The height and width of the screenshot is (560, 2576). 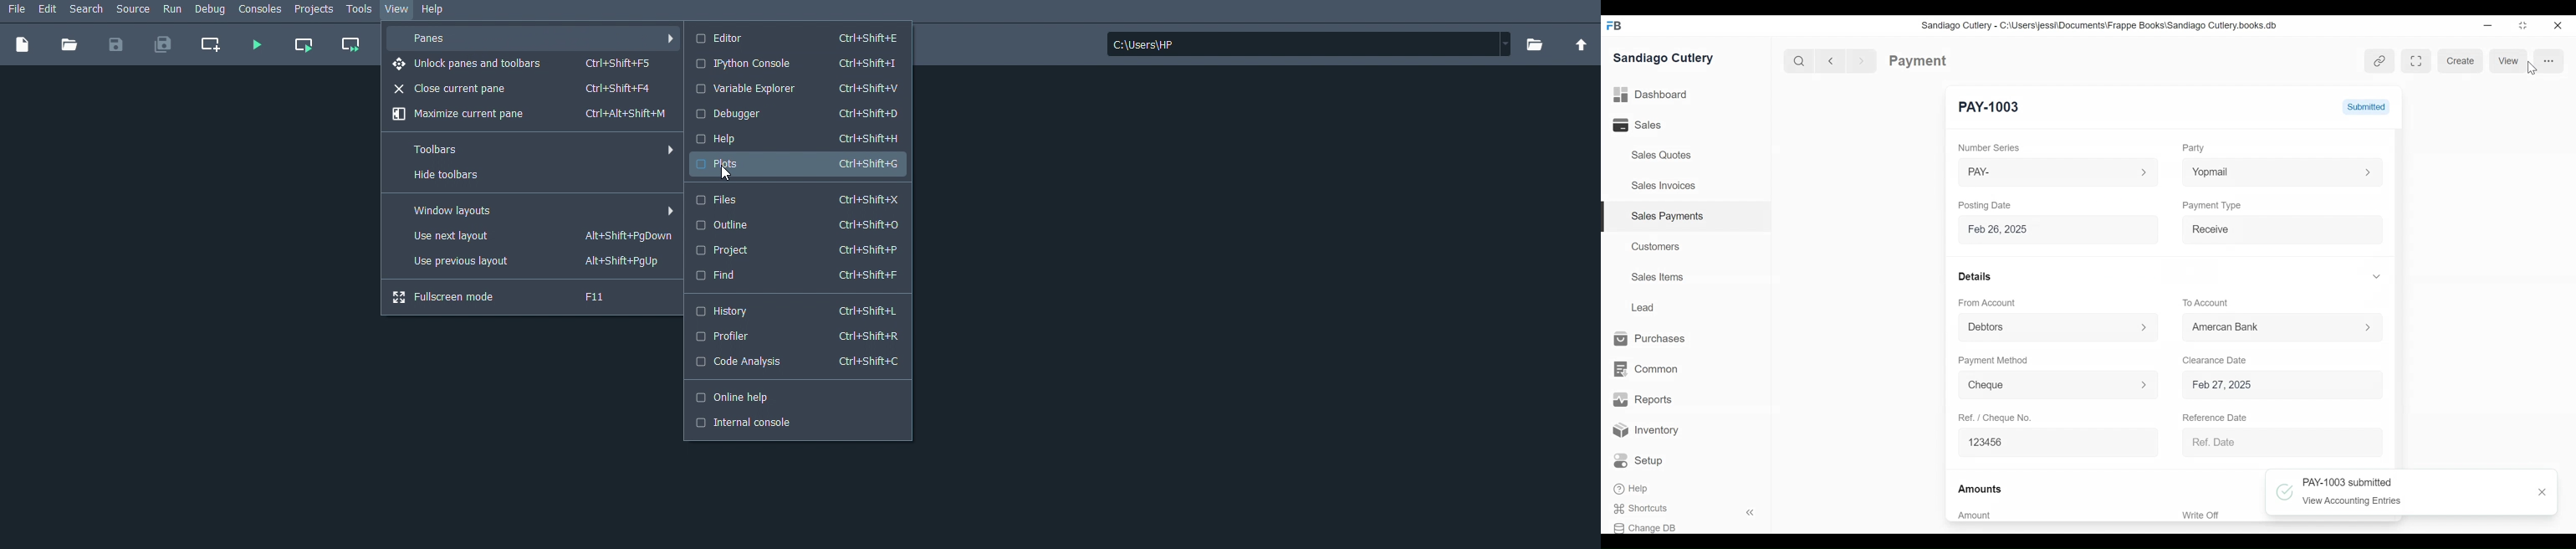 I want to click on Minimize, so click(x=2488, y=26).